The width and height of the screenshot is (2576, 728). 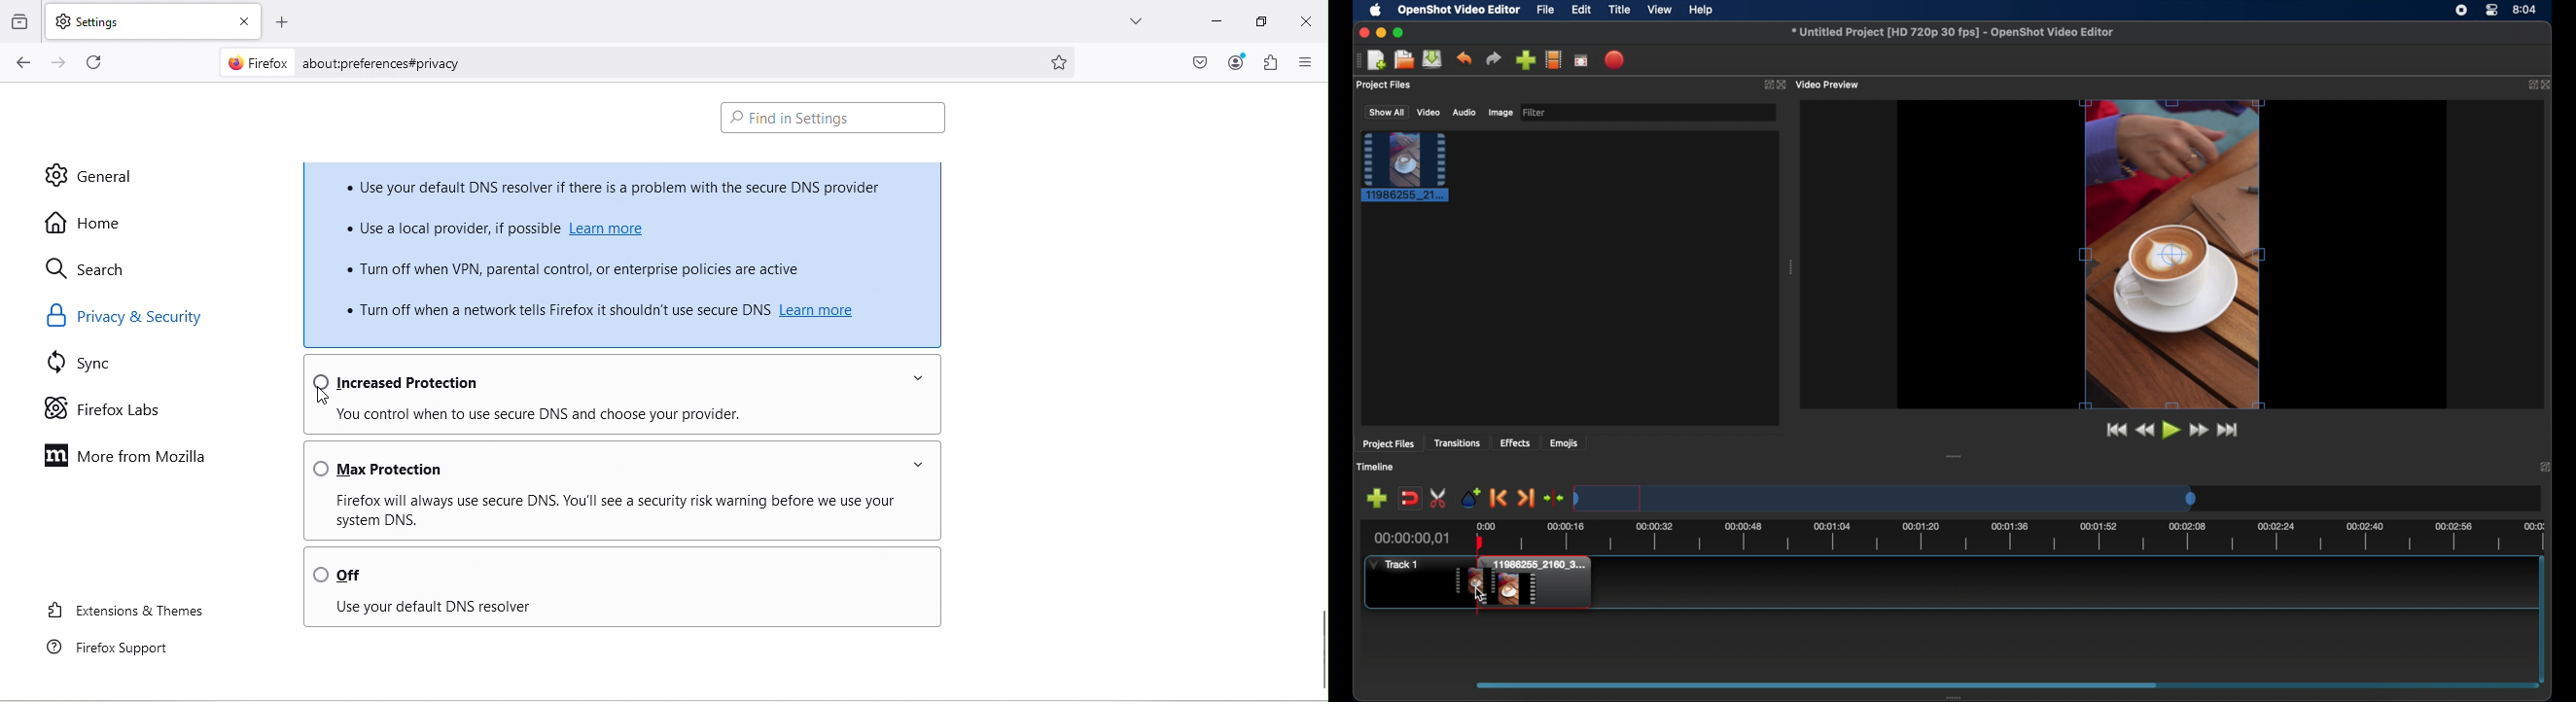 What do you see at coordinates (604, 612) in the screenshot?
I see `Use your DNS resolver` at bounding box center [604, 612].